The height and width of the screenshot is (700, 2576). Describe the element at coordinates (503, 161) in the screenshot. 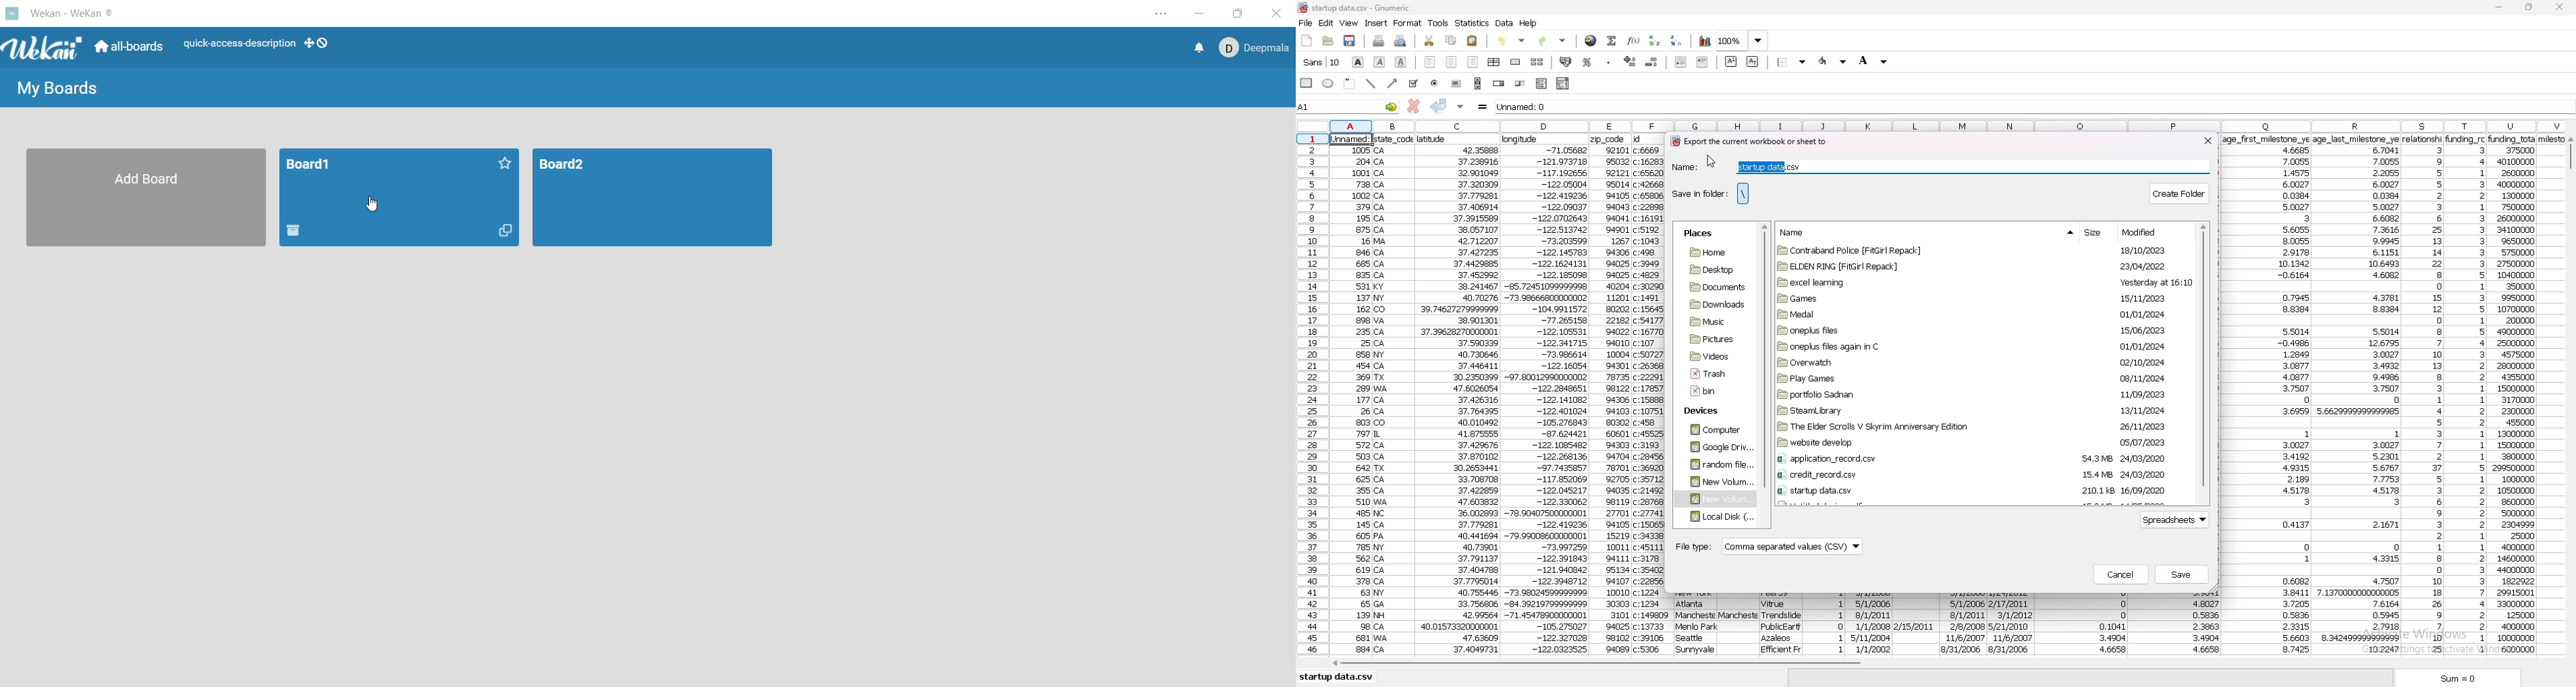

I see `favorite` at that location.